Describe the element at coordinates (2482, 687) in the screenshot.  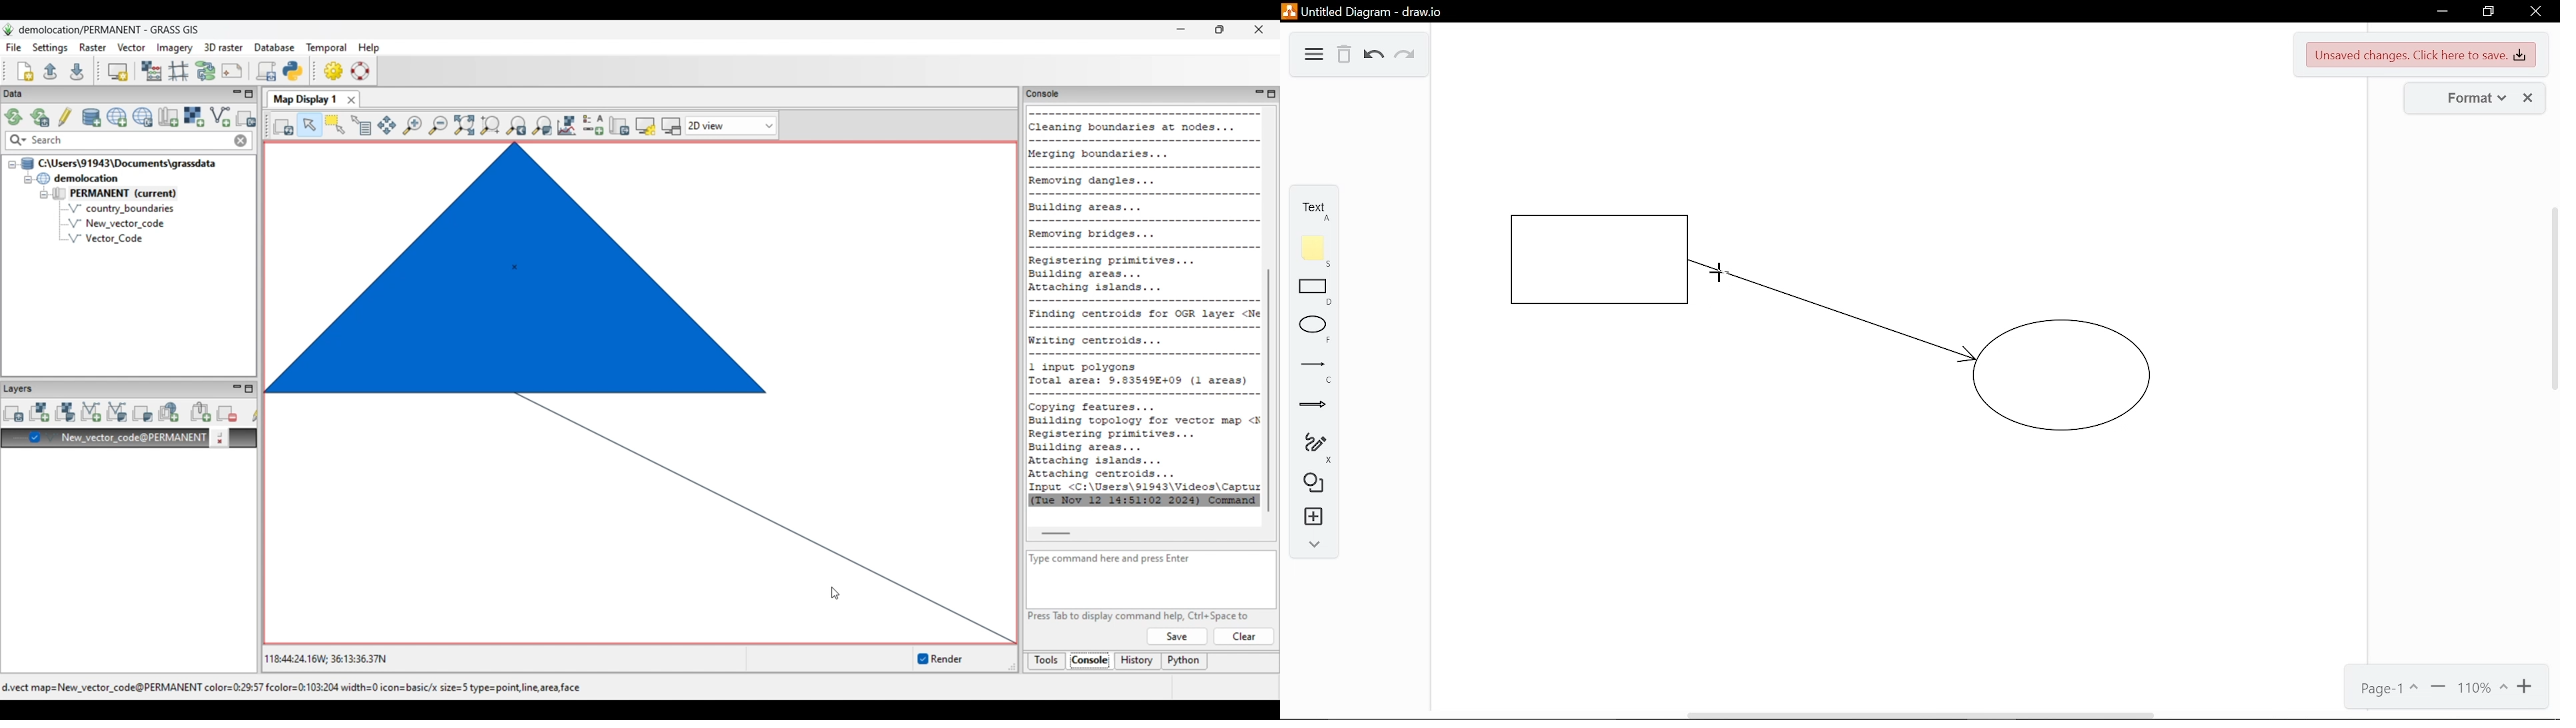
I see `Current zoom` at that location.